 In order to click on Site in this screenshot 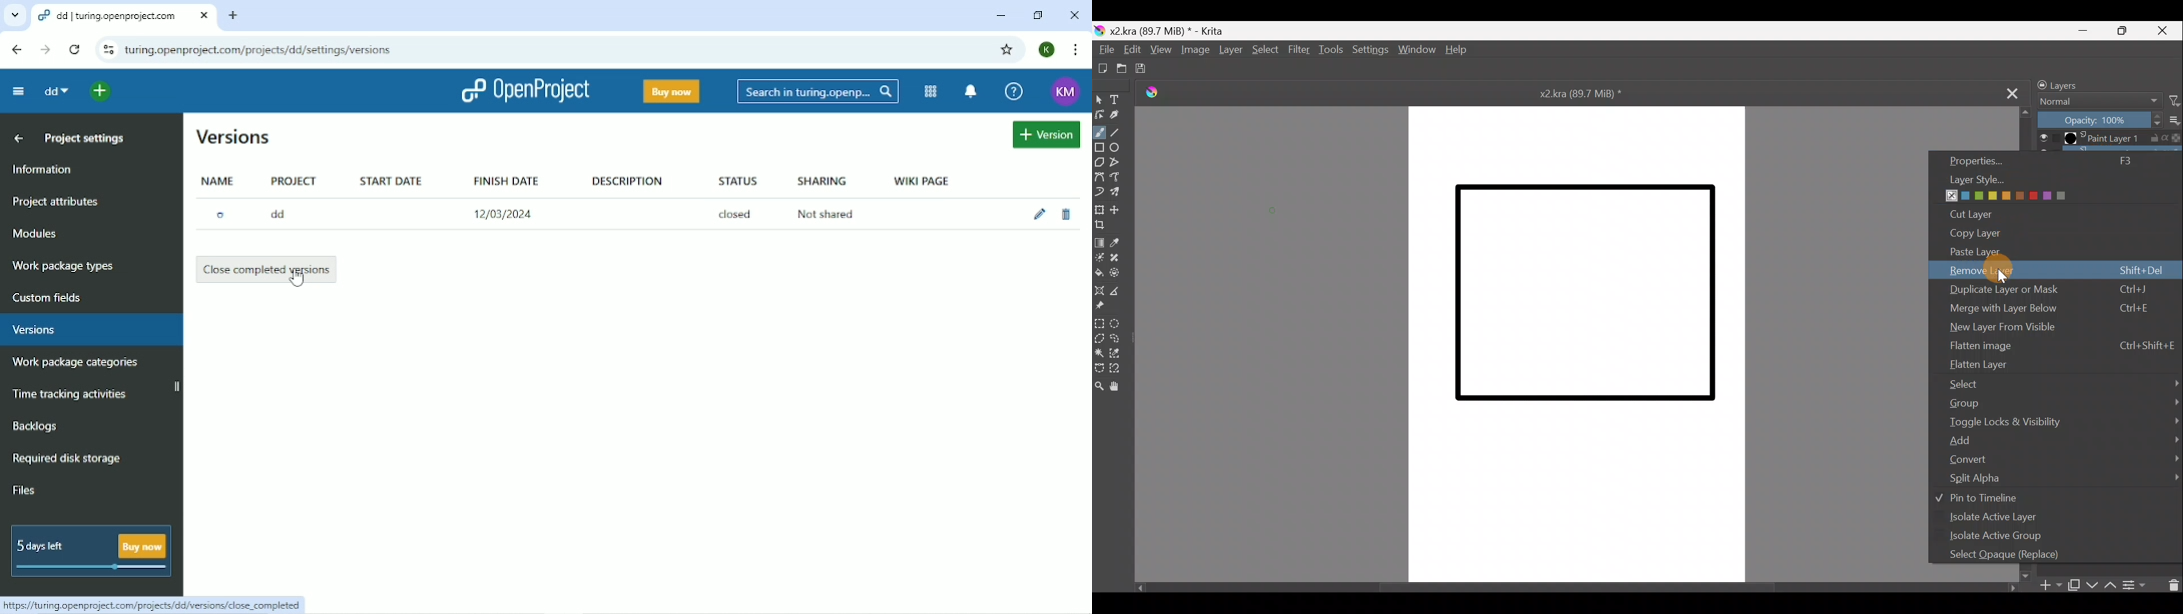, I will do `click(259, 51)`.